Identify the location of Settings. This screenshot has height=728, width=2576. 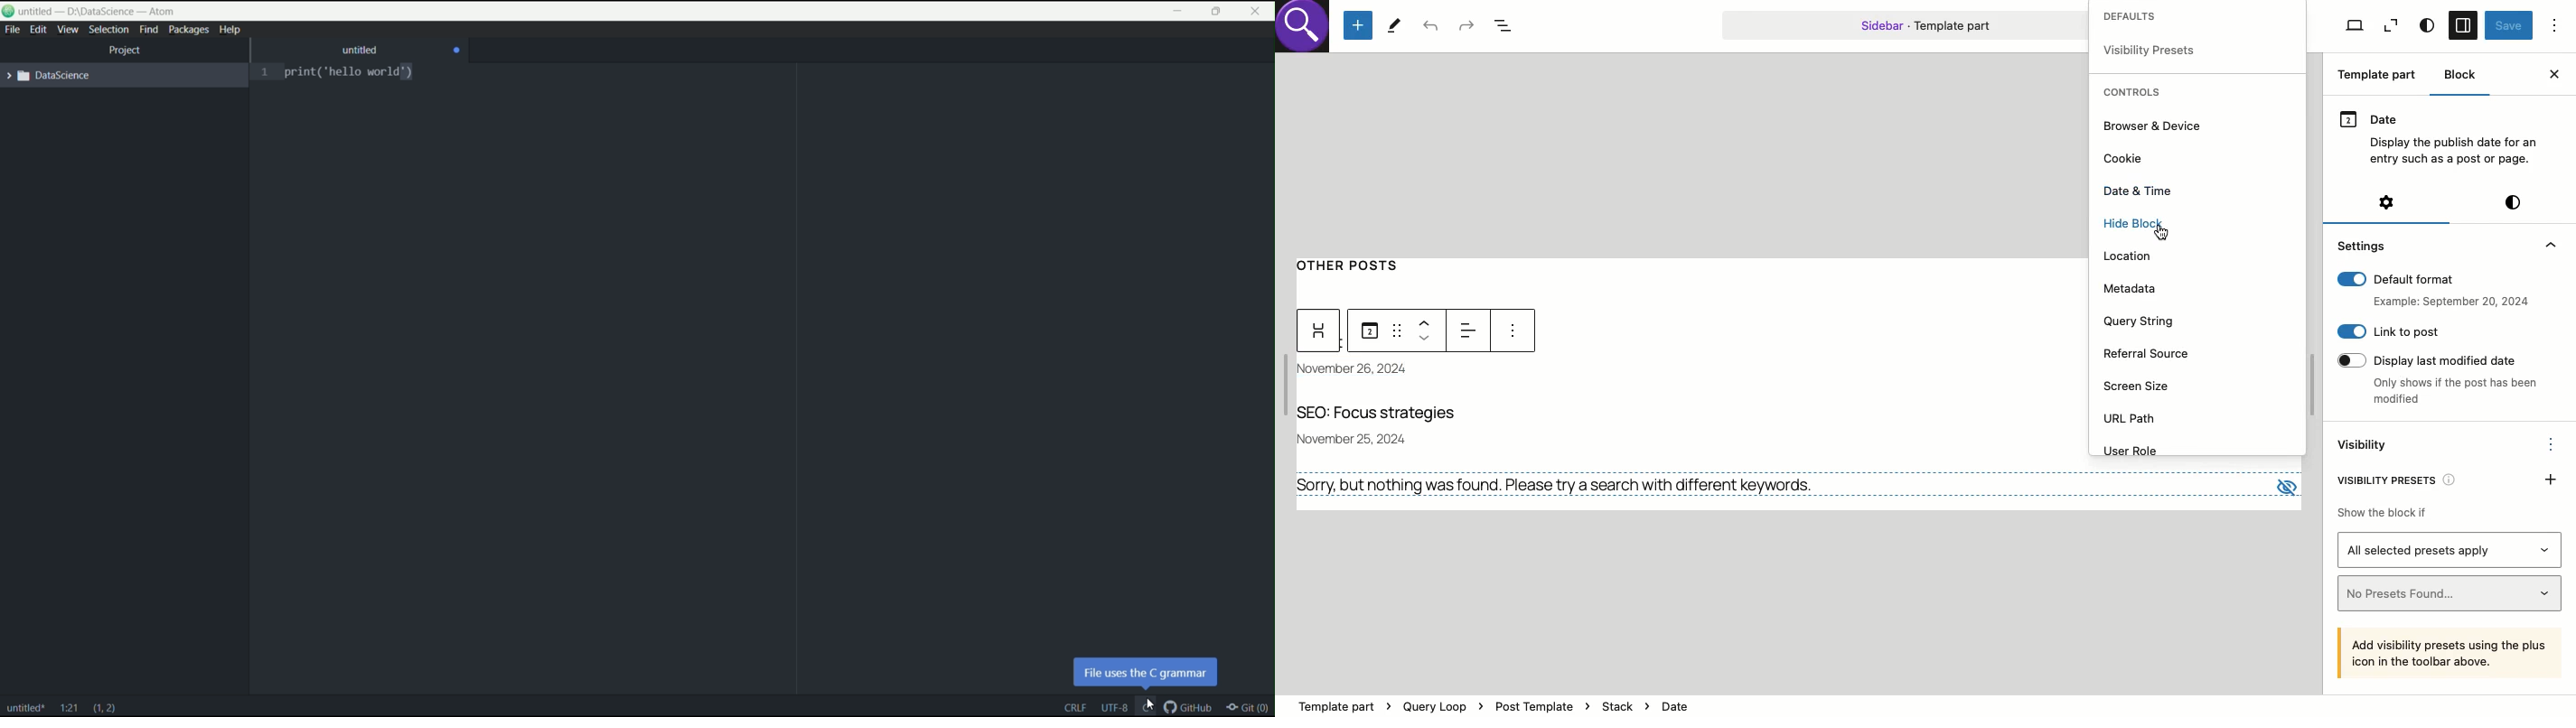
(2385, 202).